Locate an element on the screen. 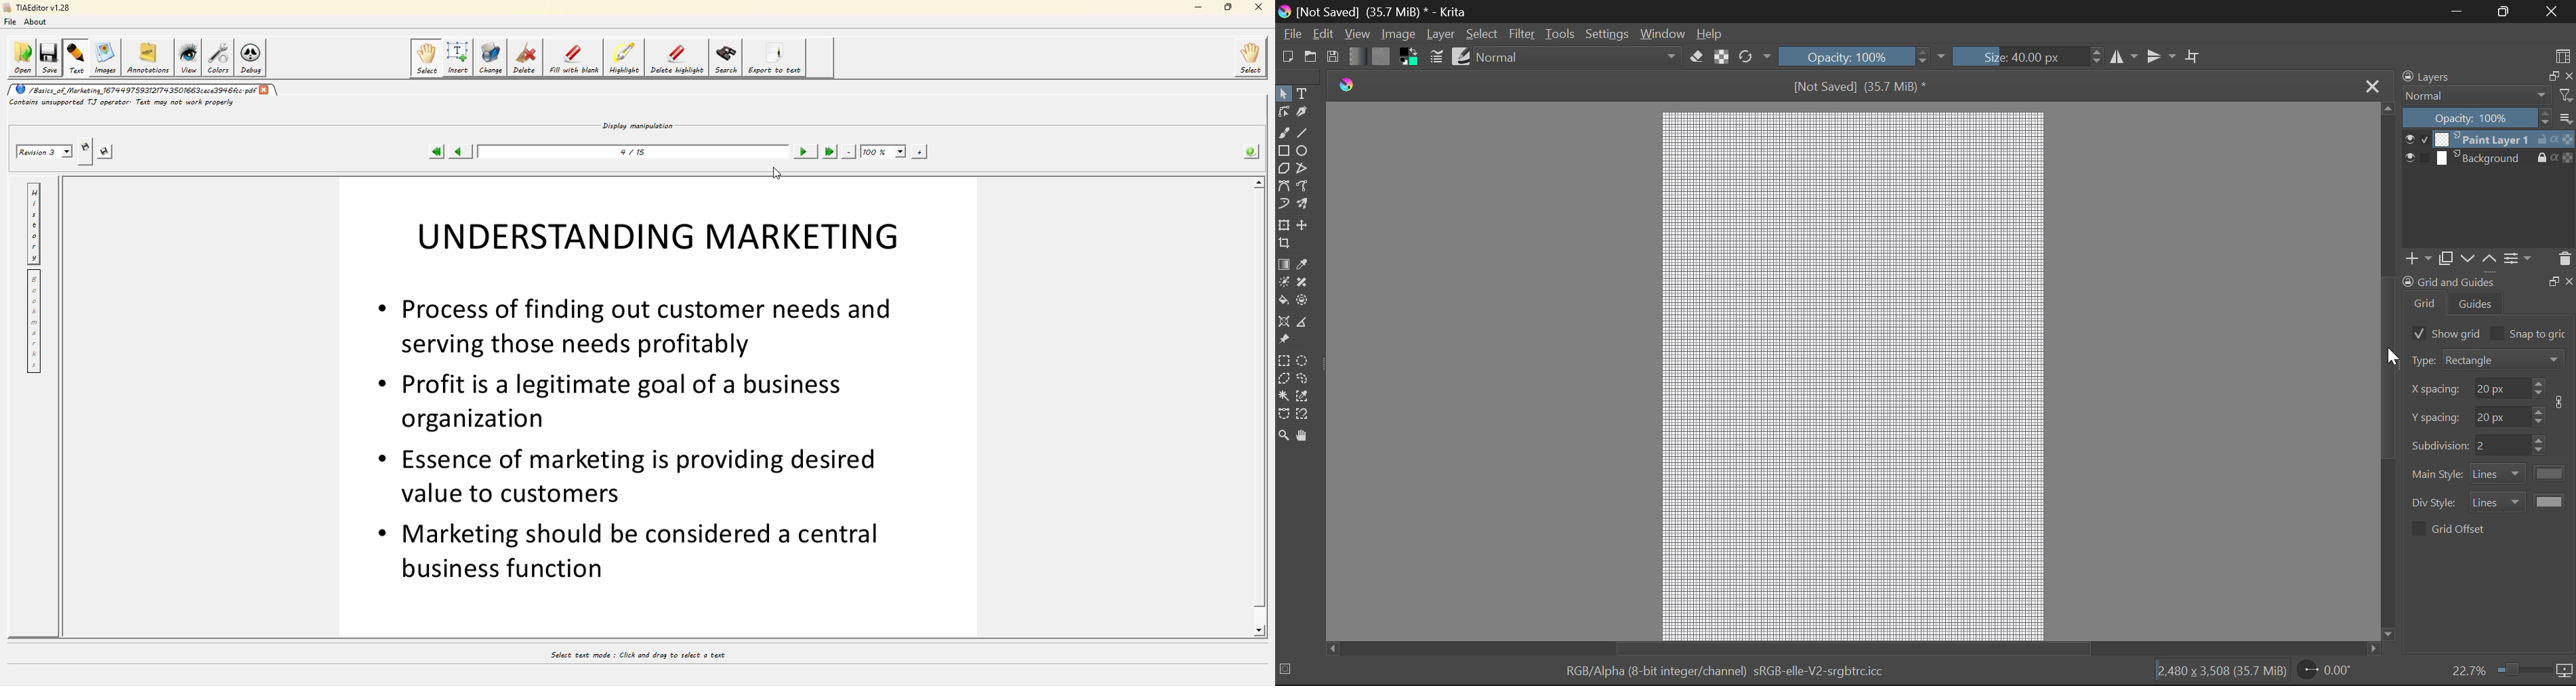  Edit Shapes is located at coordinates (1283, 113).